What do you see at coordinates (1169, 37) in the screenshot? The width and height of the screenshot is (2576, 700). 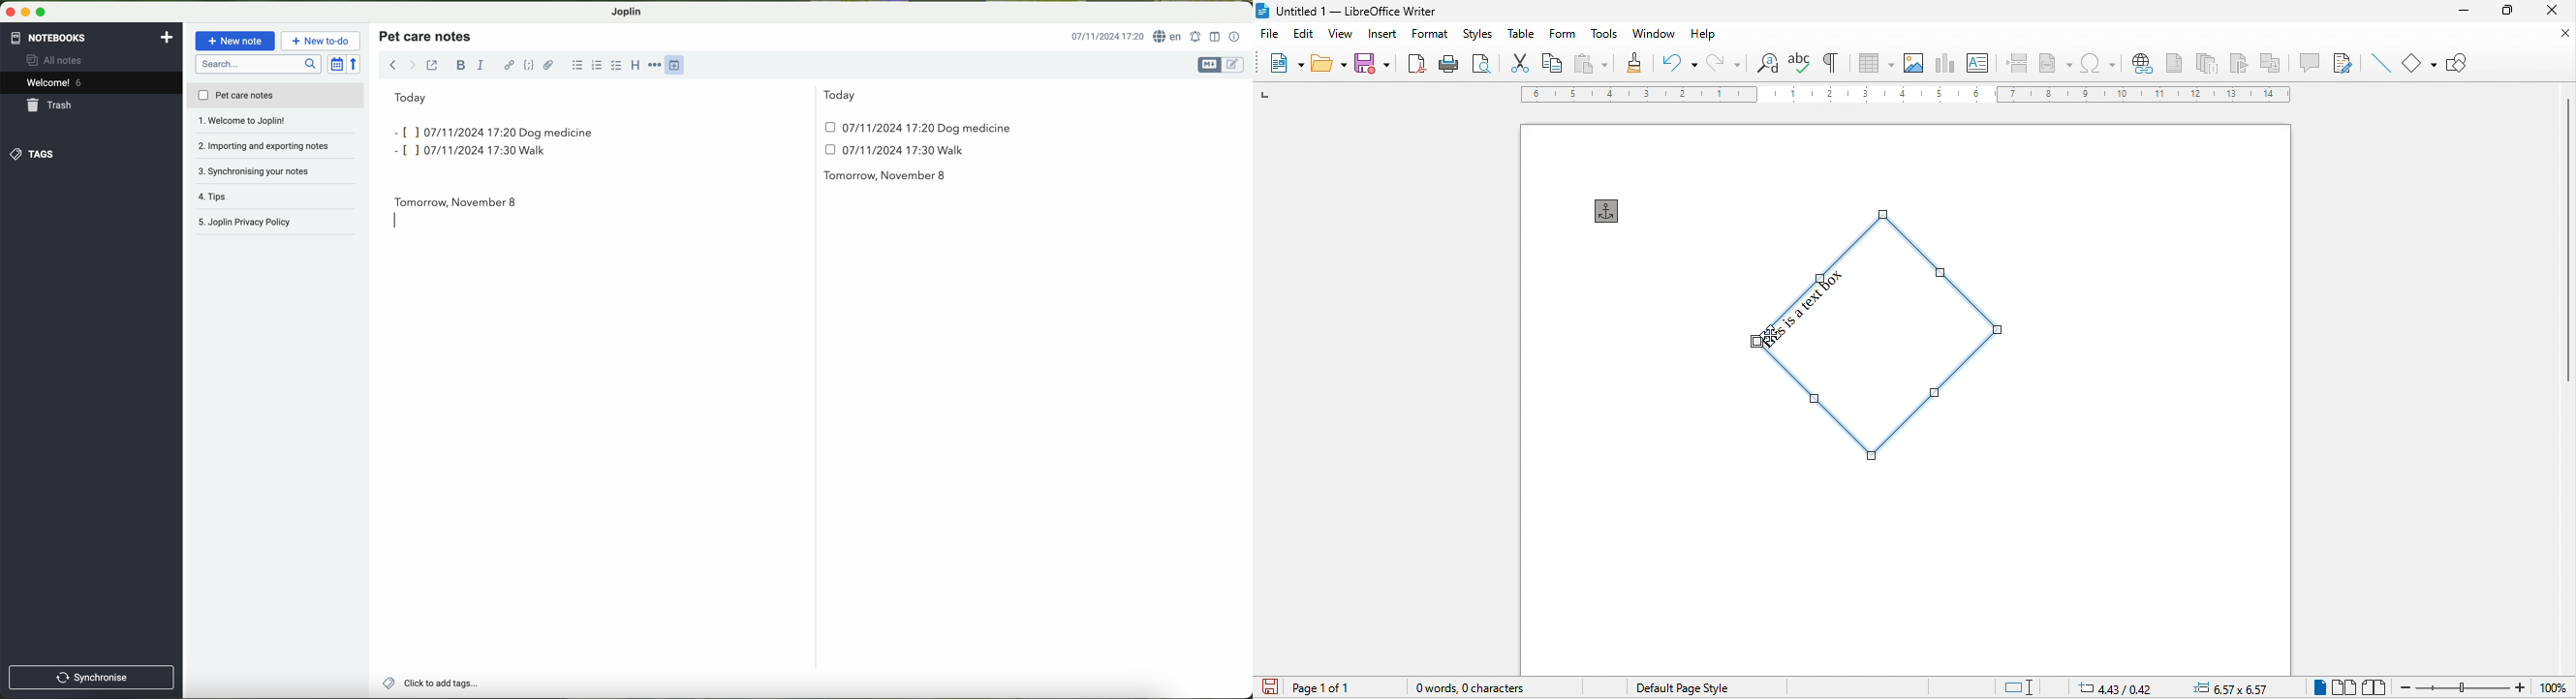 I see `language` at bounding box center [1169, 37].